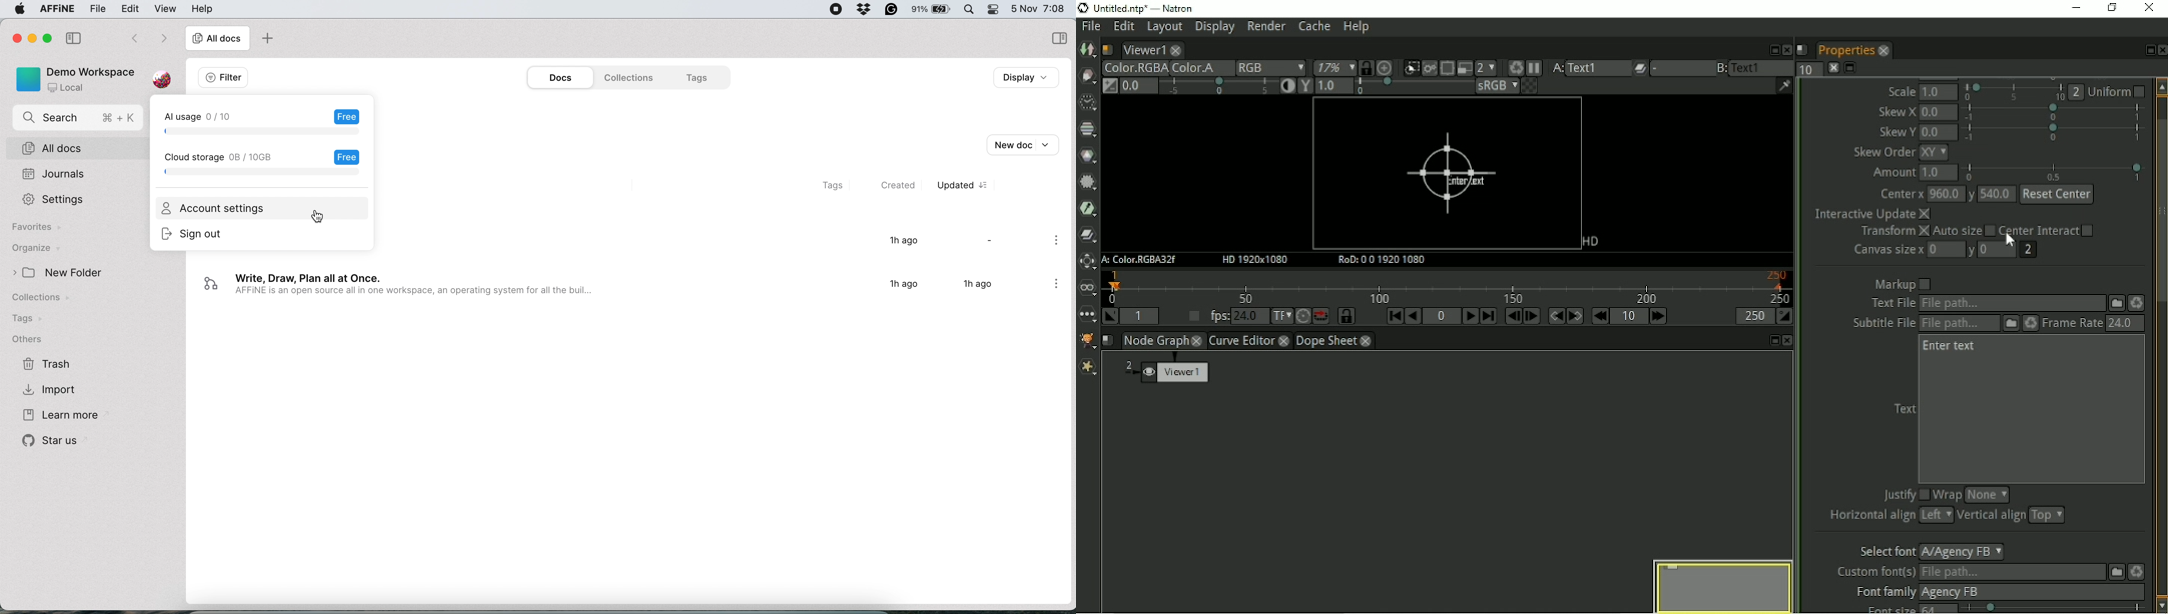  I want to click on cursor on Account settings, so click(319, 217).